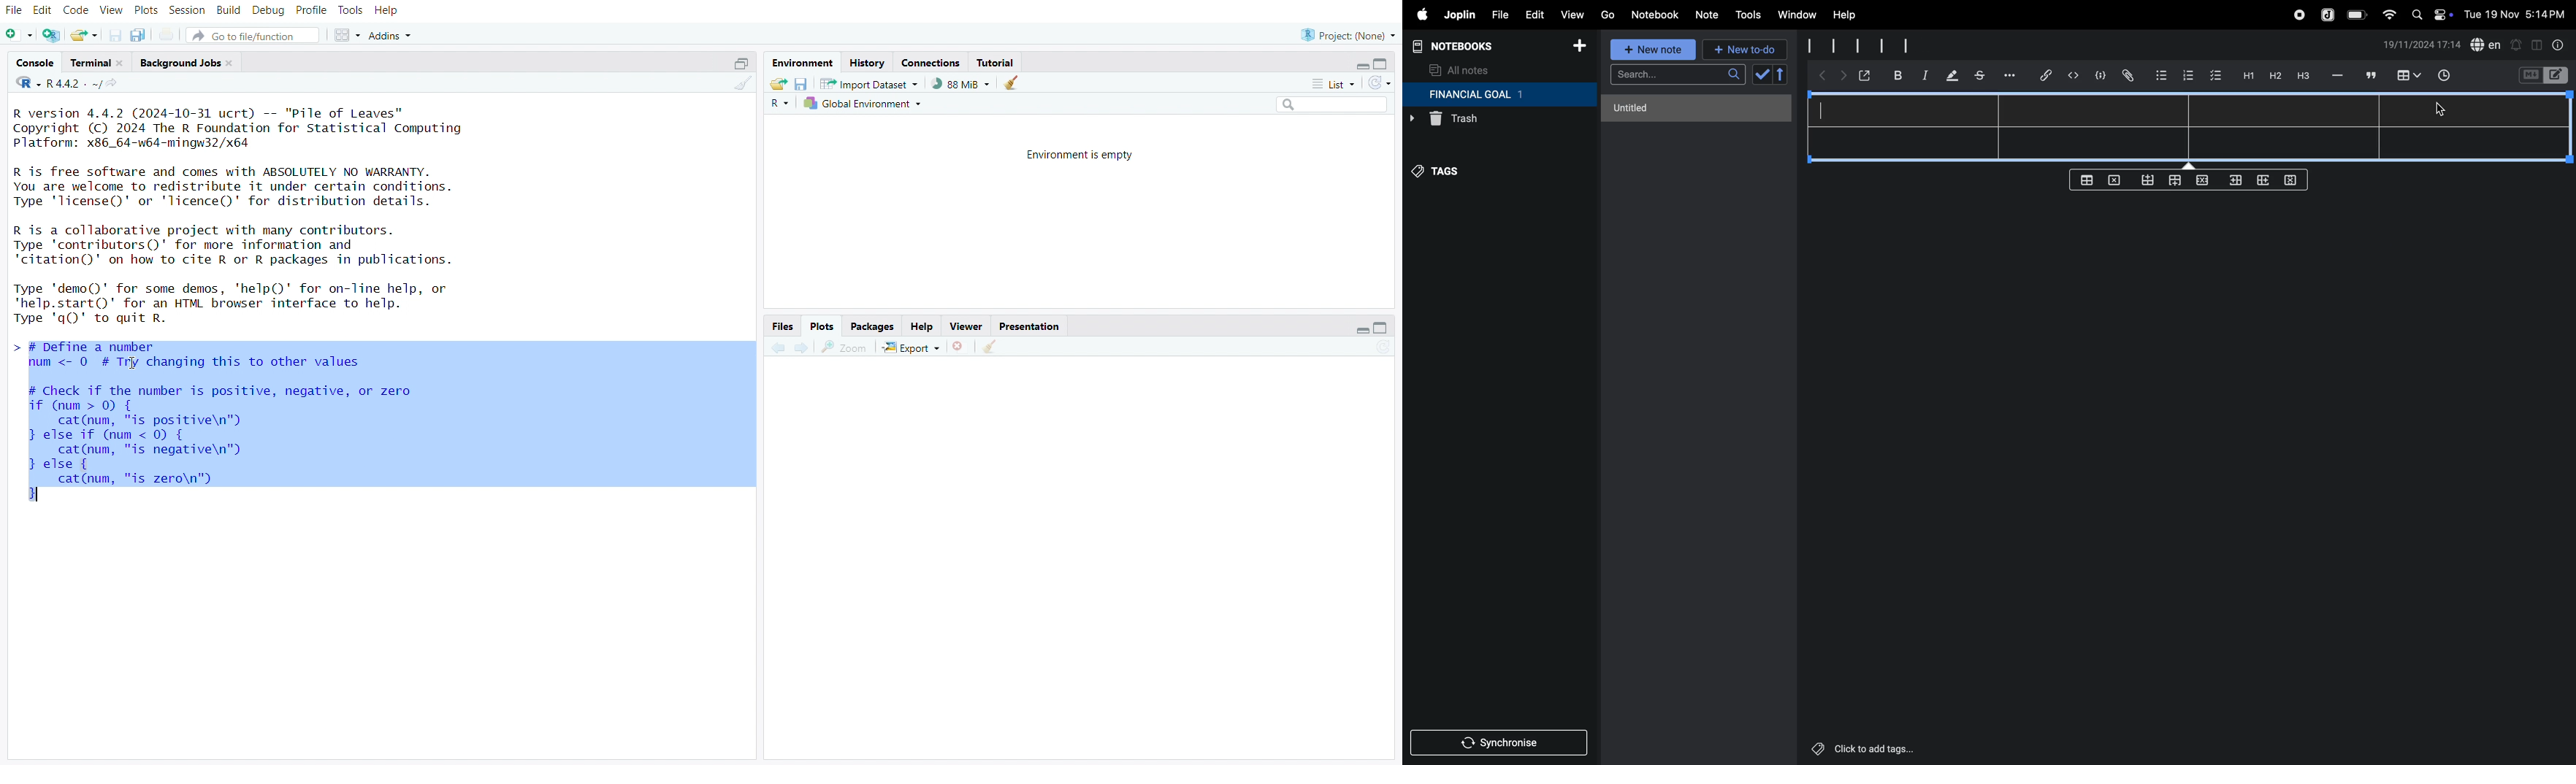 The image size is (2576, 784). What do you see at coordinates (394, 36) in the screenshot?
I see `addins` at bounding box center [394, 36].